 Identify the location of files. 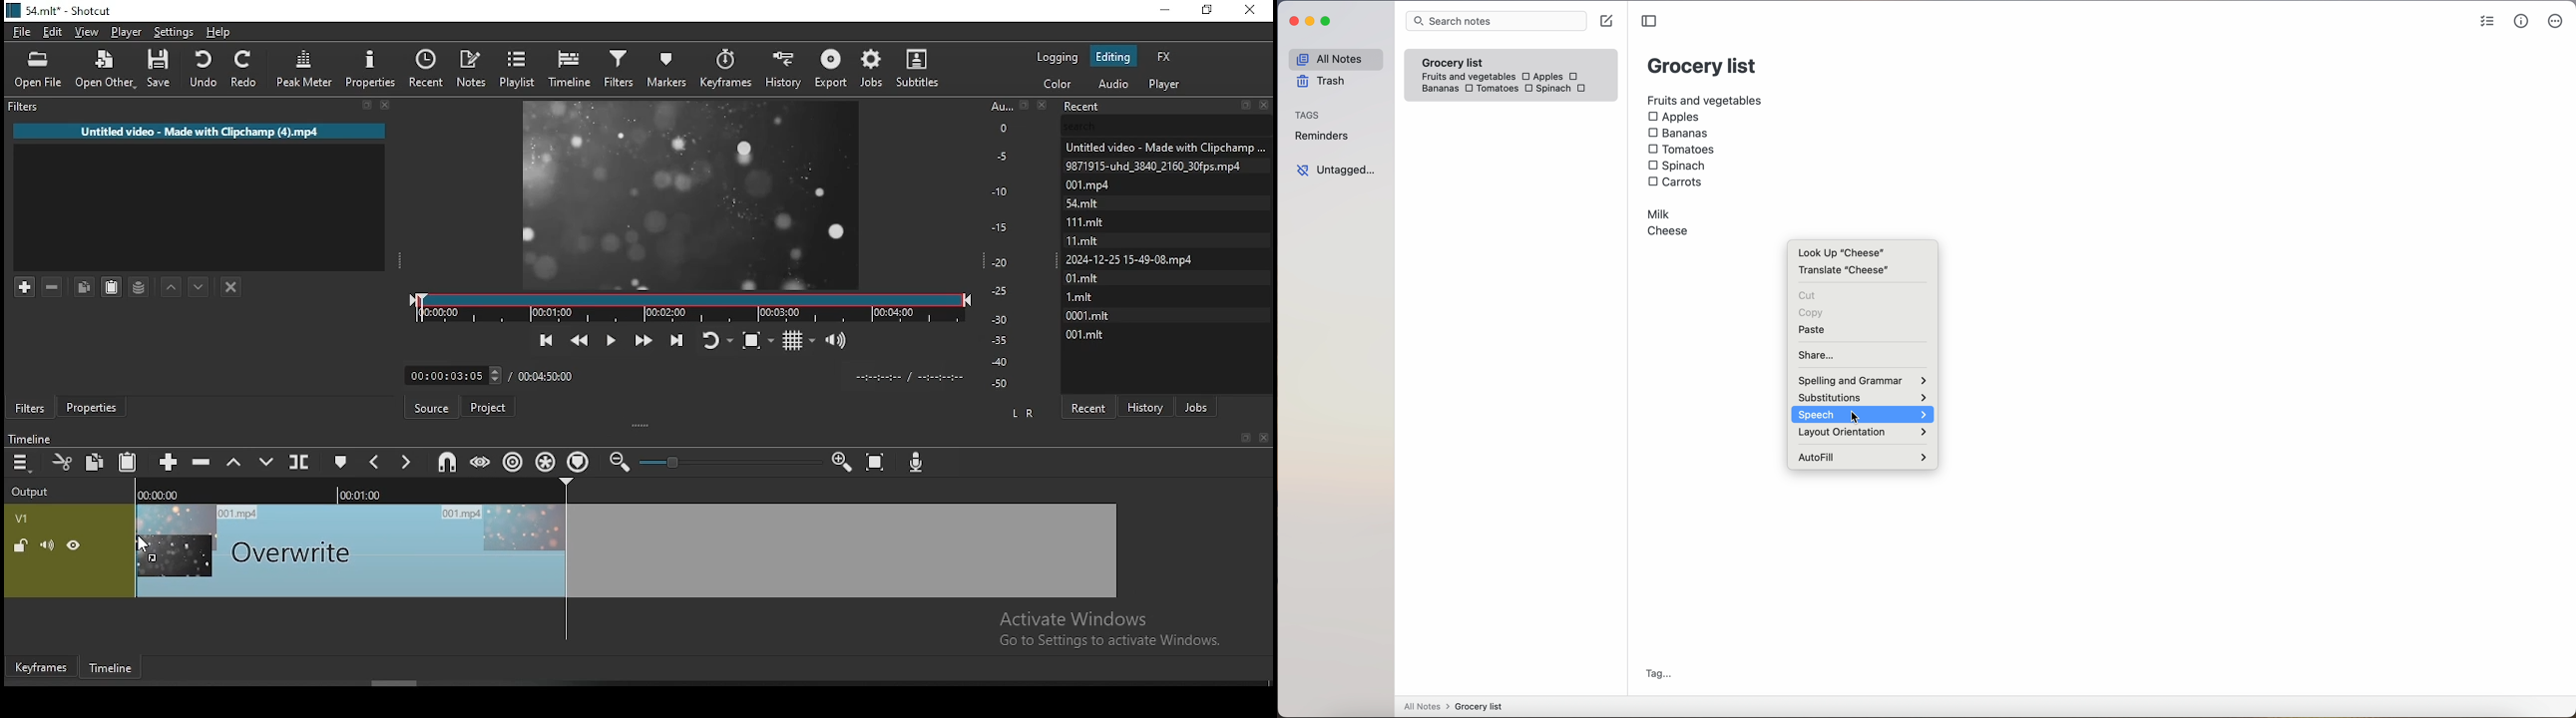
(1153, 165).